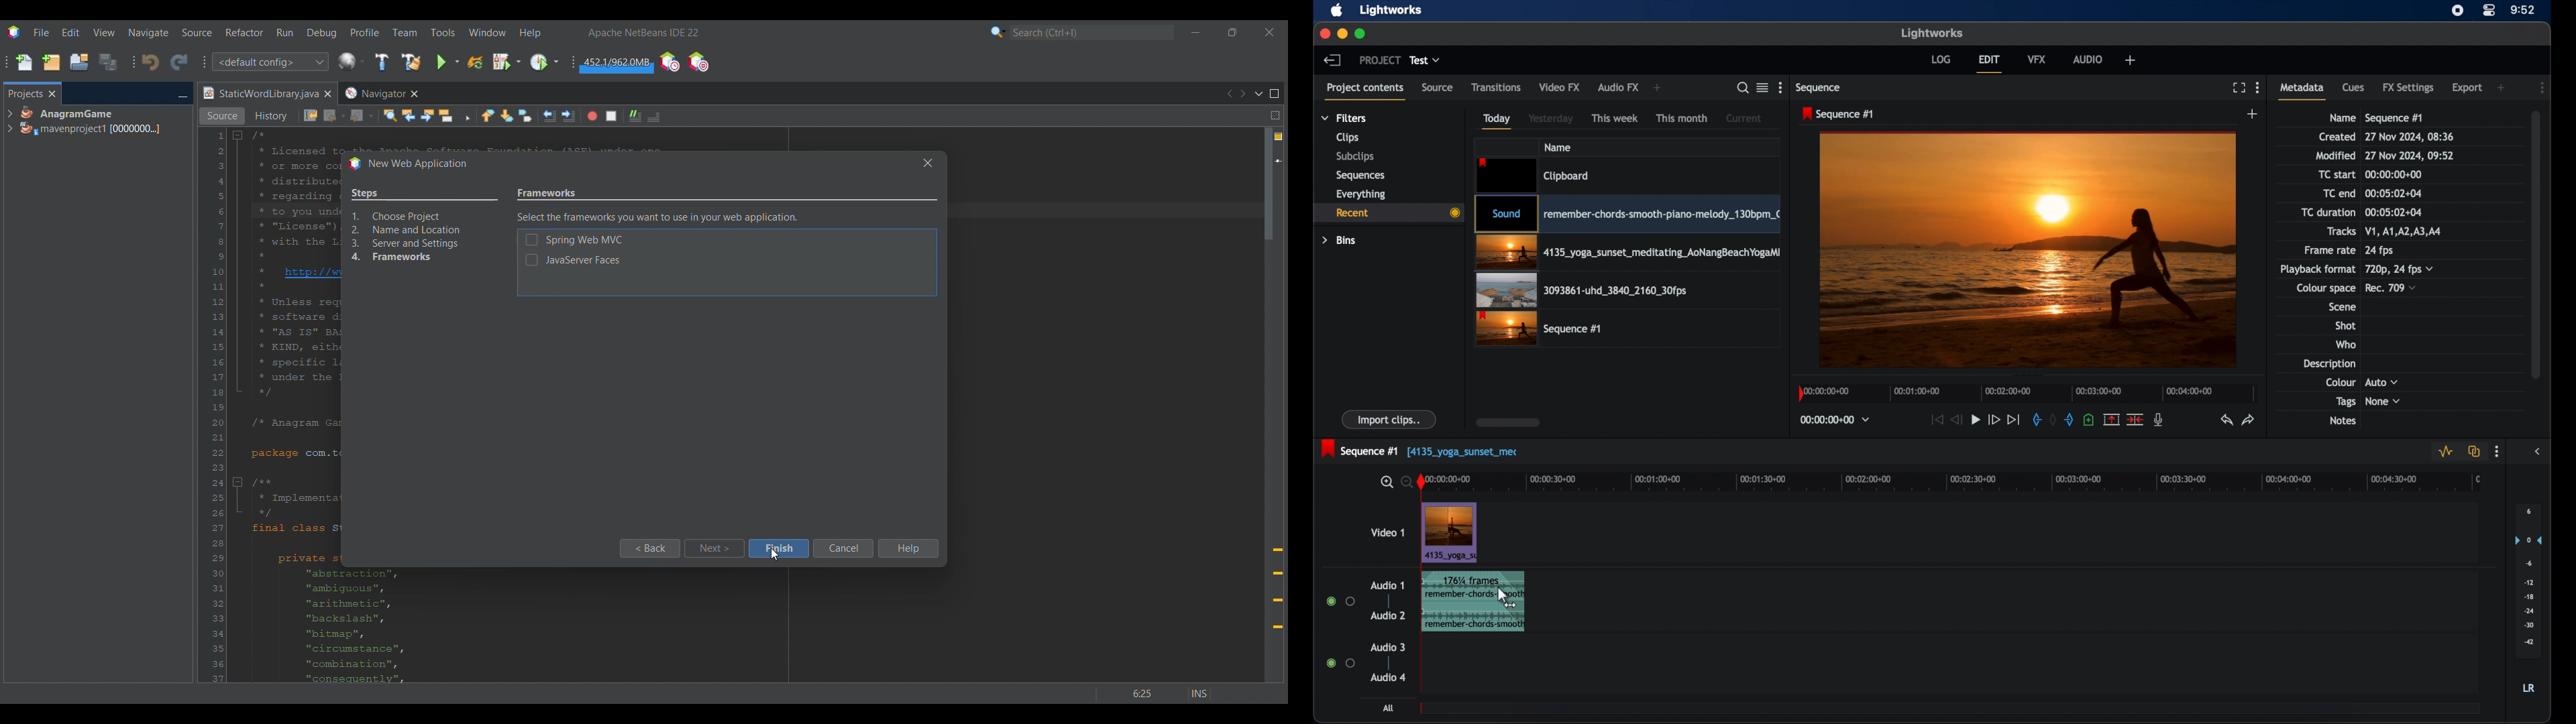  I want to click on jump to start, so click(1936, 419).